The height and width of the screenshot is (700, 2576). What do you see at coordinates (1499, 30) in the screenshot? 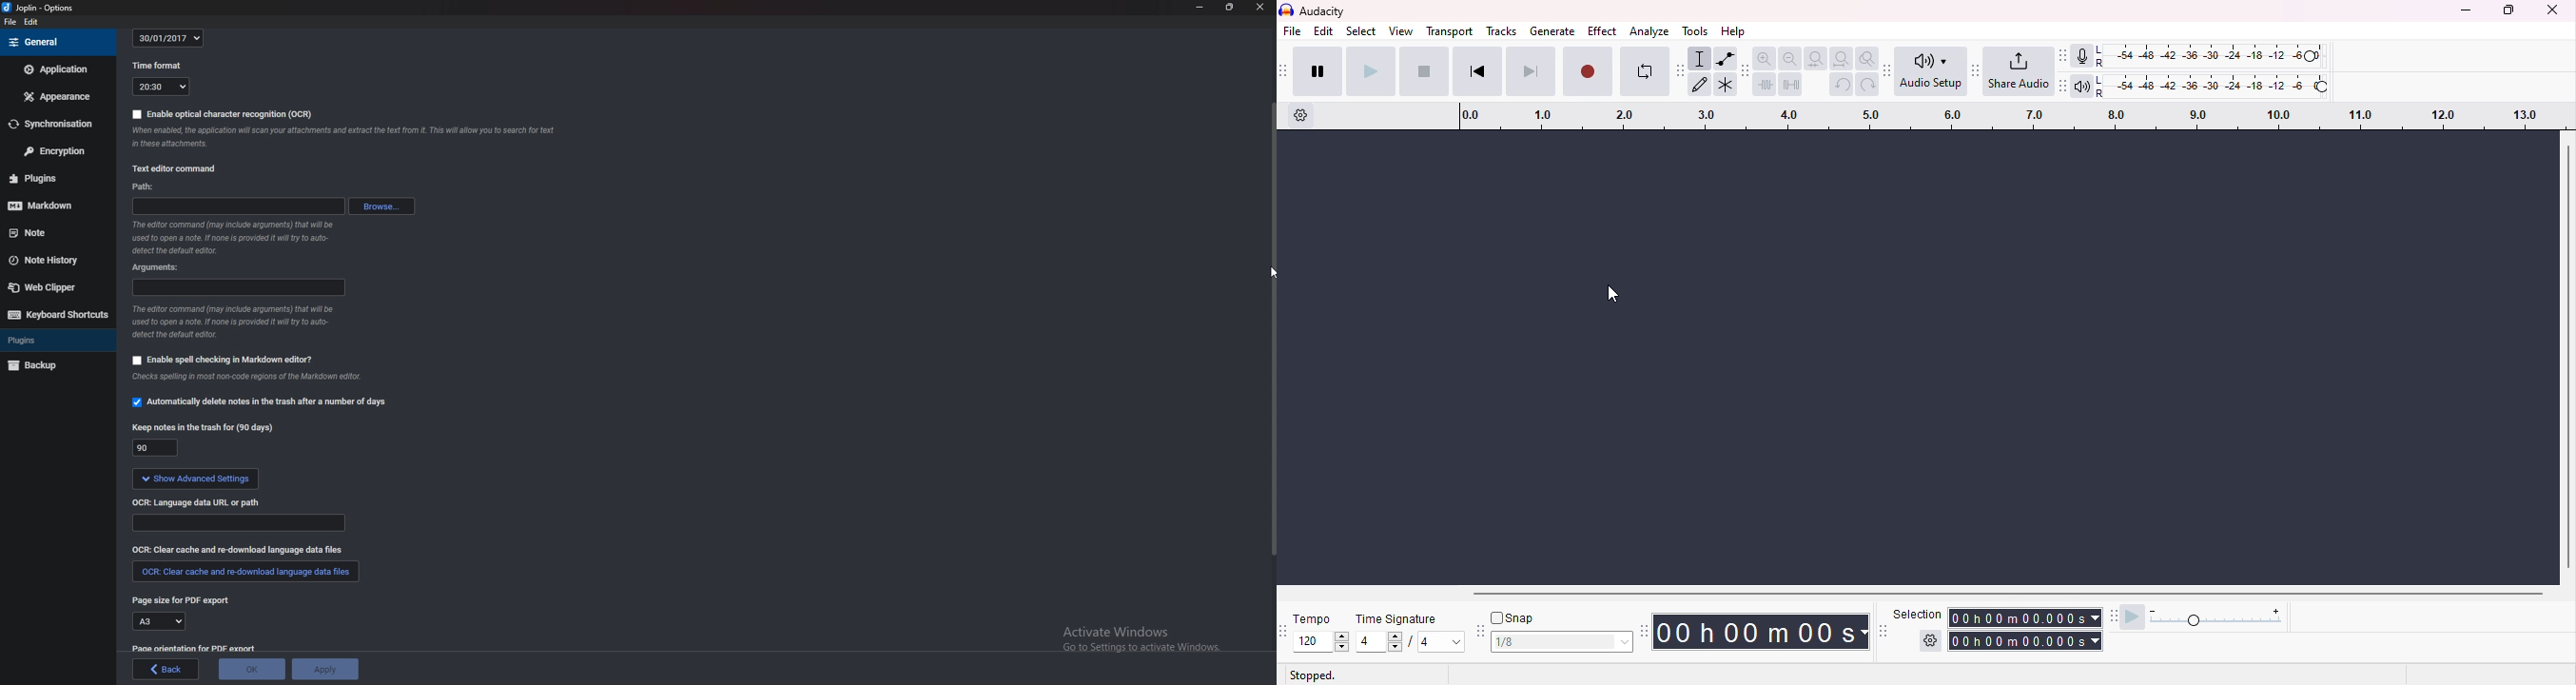
I see `tracks` at bounding box center [1499, 30].